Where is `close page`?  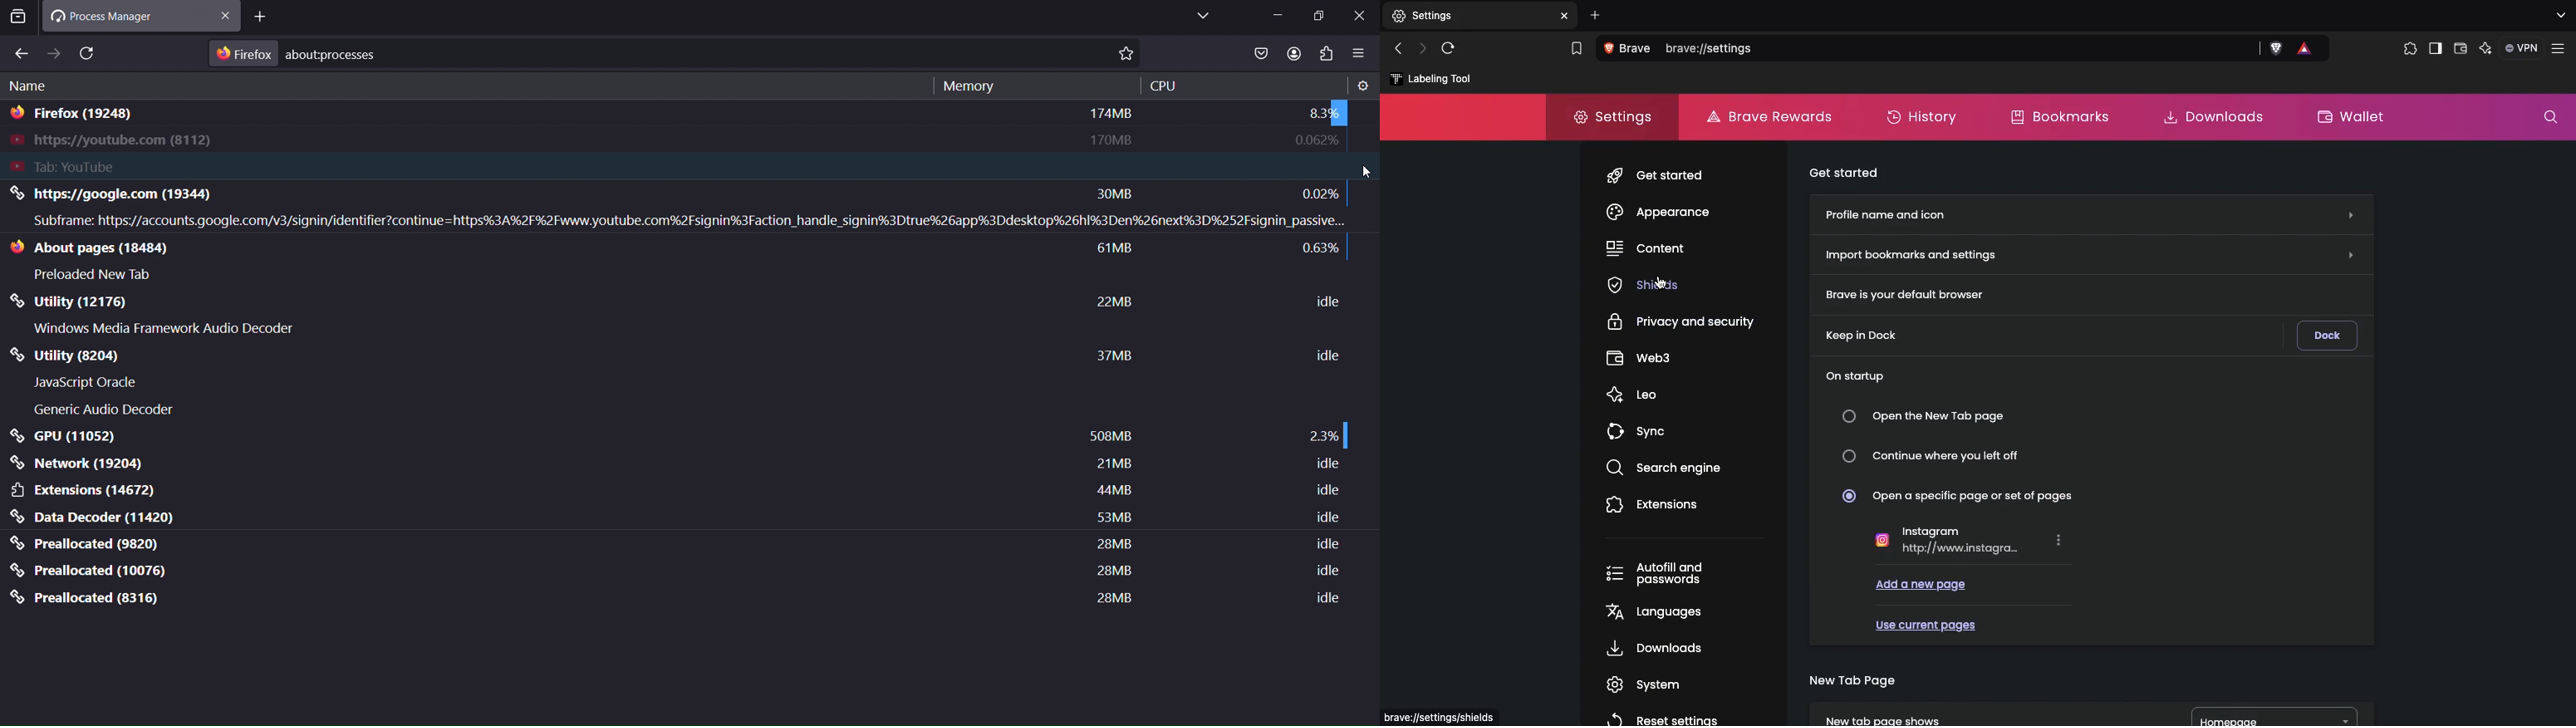
close page is located at coordinates (229, 15).